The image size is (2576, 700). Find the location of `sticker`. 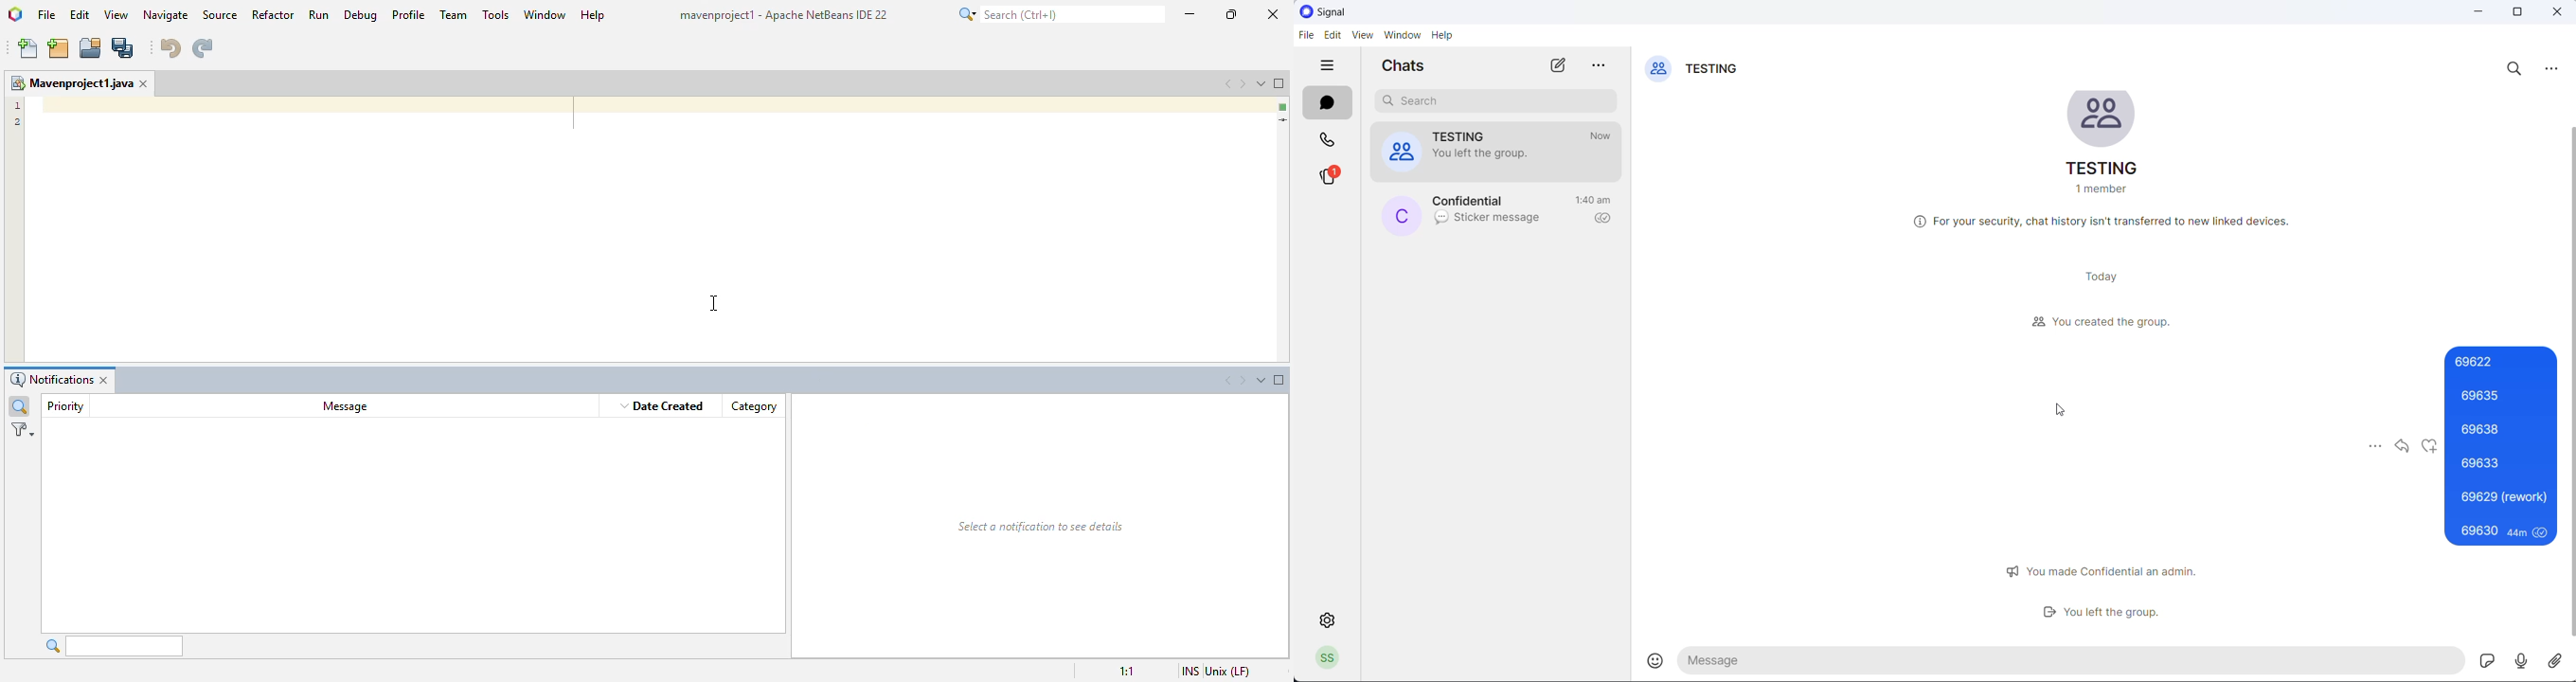

sticker is located at coordinates (2489, 660).